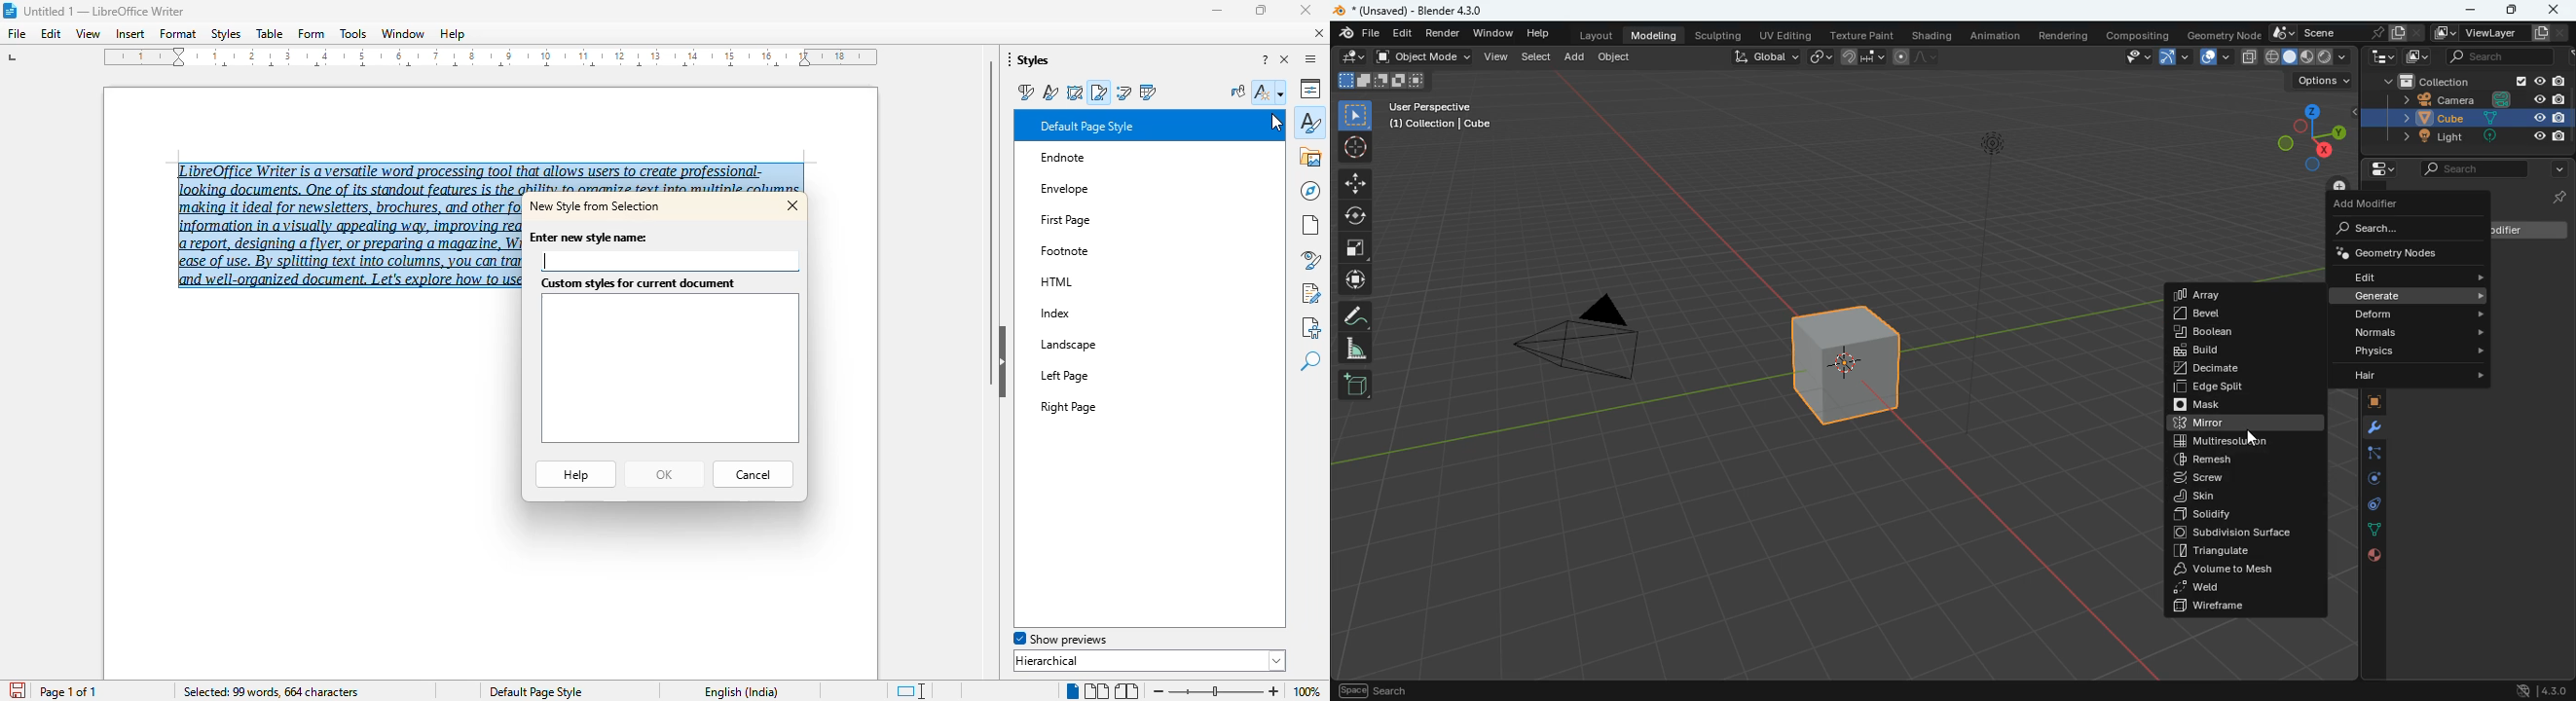 Image resolution: width=2576 pixels, height=728 pixels. I want to click on search, so click(2395, 229).